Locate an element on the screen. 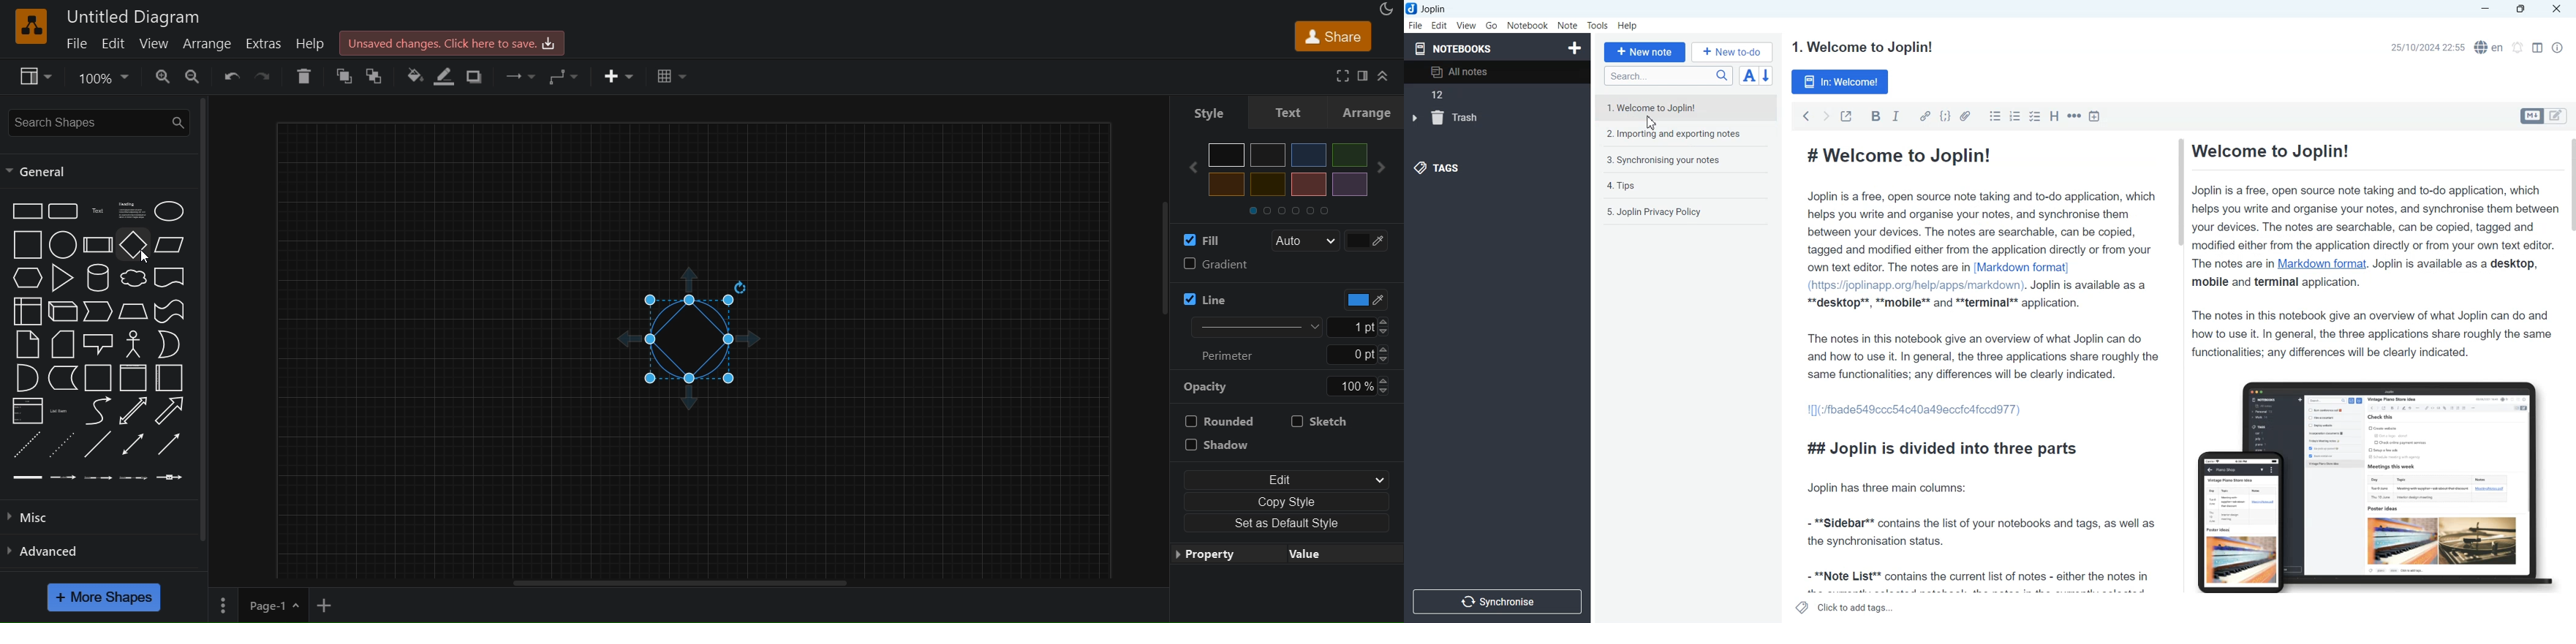 The height and width of the screenshot is (644, 2576). view is located at coordinates (155, 43).